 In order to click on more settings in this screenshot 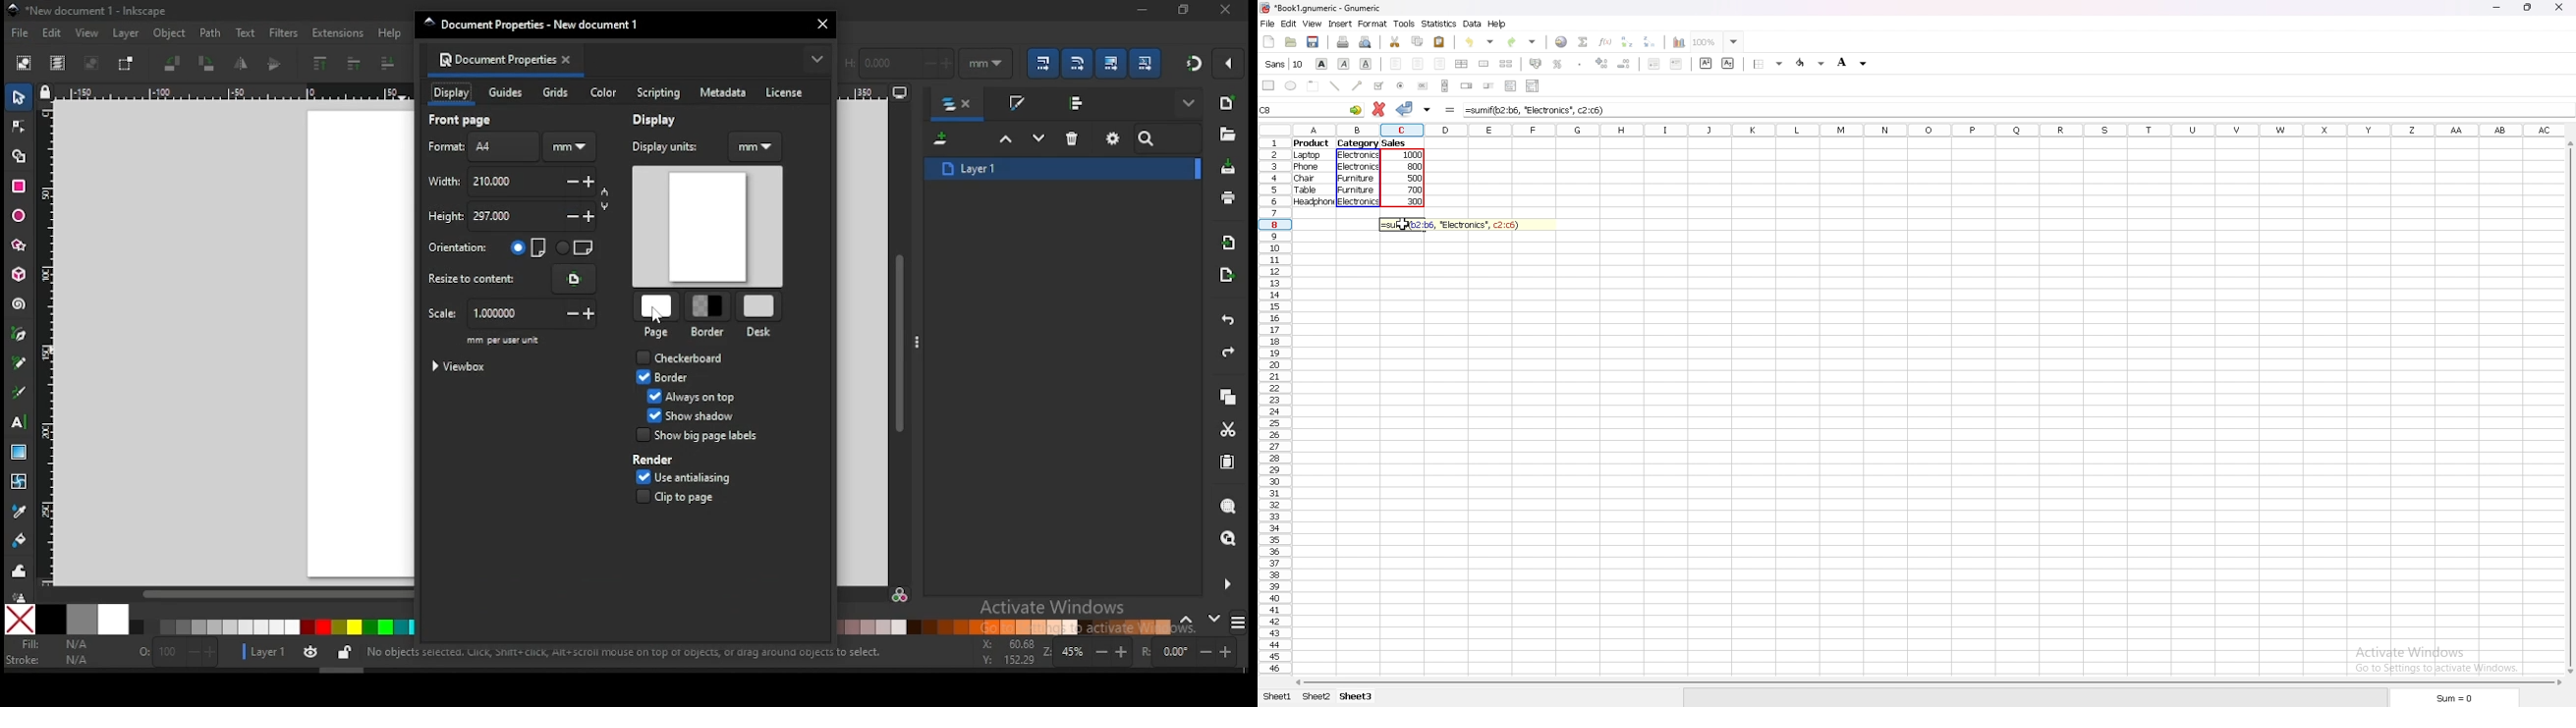, I will do `click(1225, 584)`.